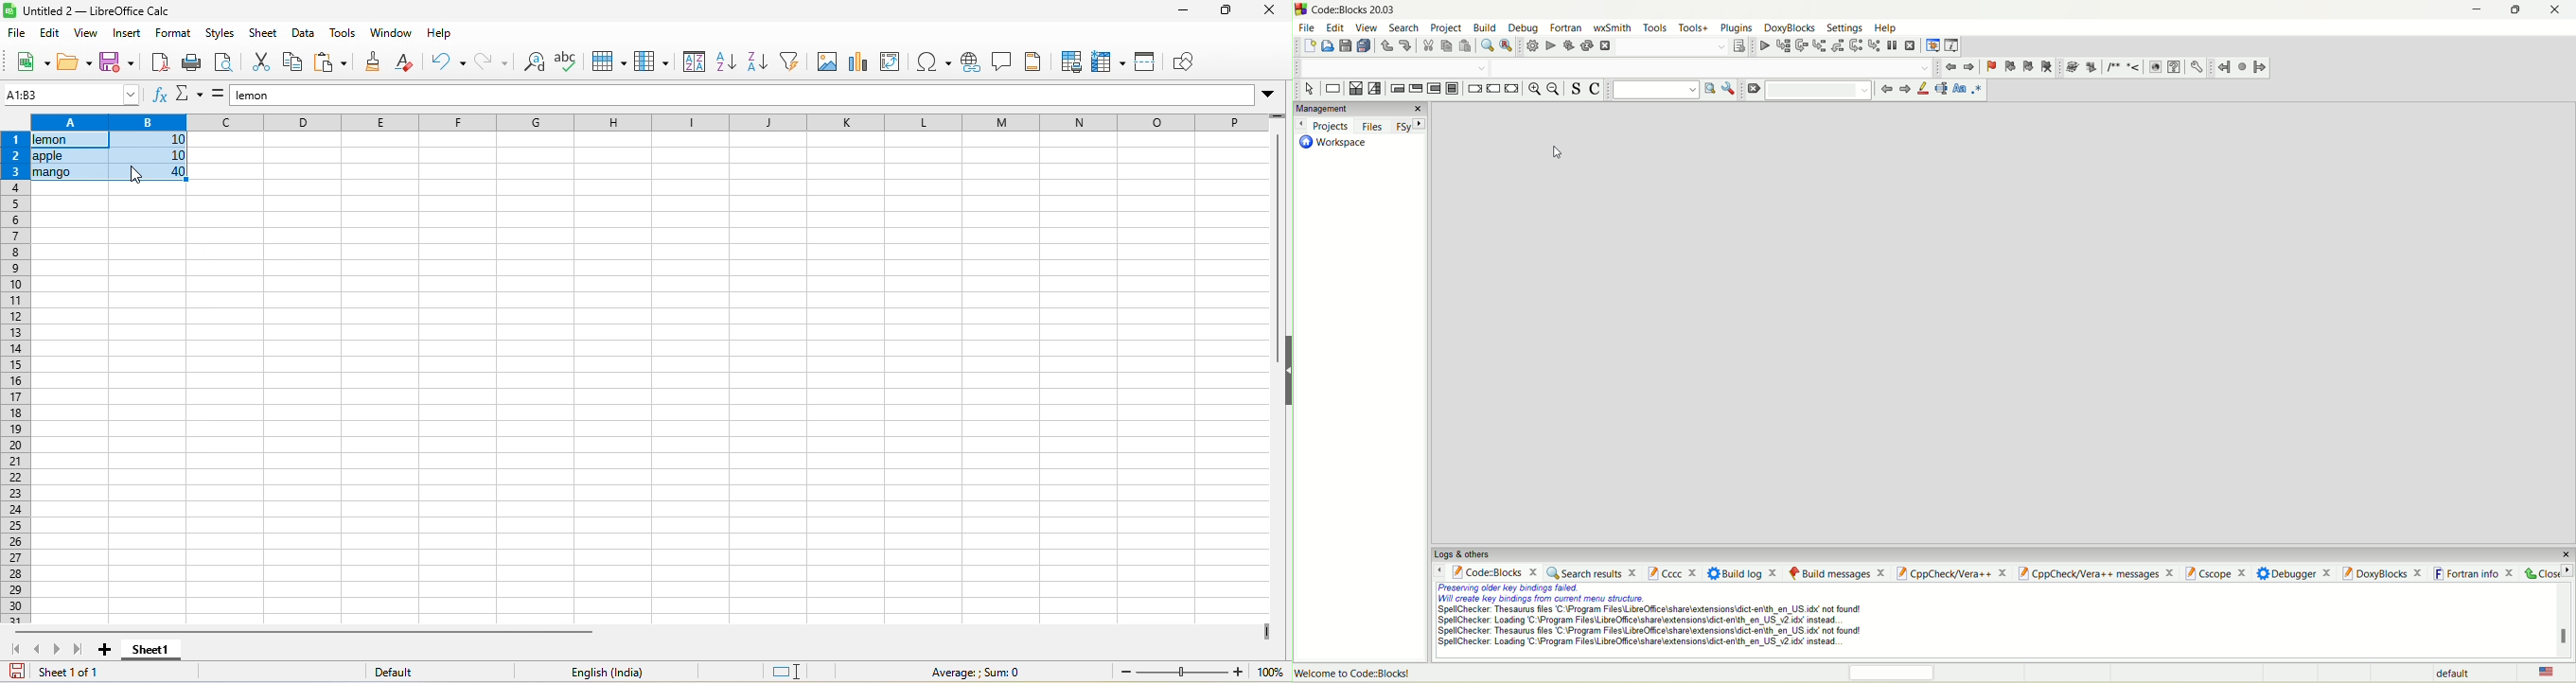  What do you see at coordinates (405, 64) in the screenshot?
I see `clear direct formatting` at bounding box center [405, 64].